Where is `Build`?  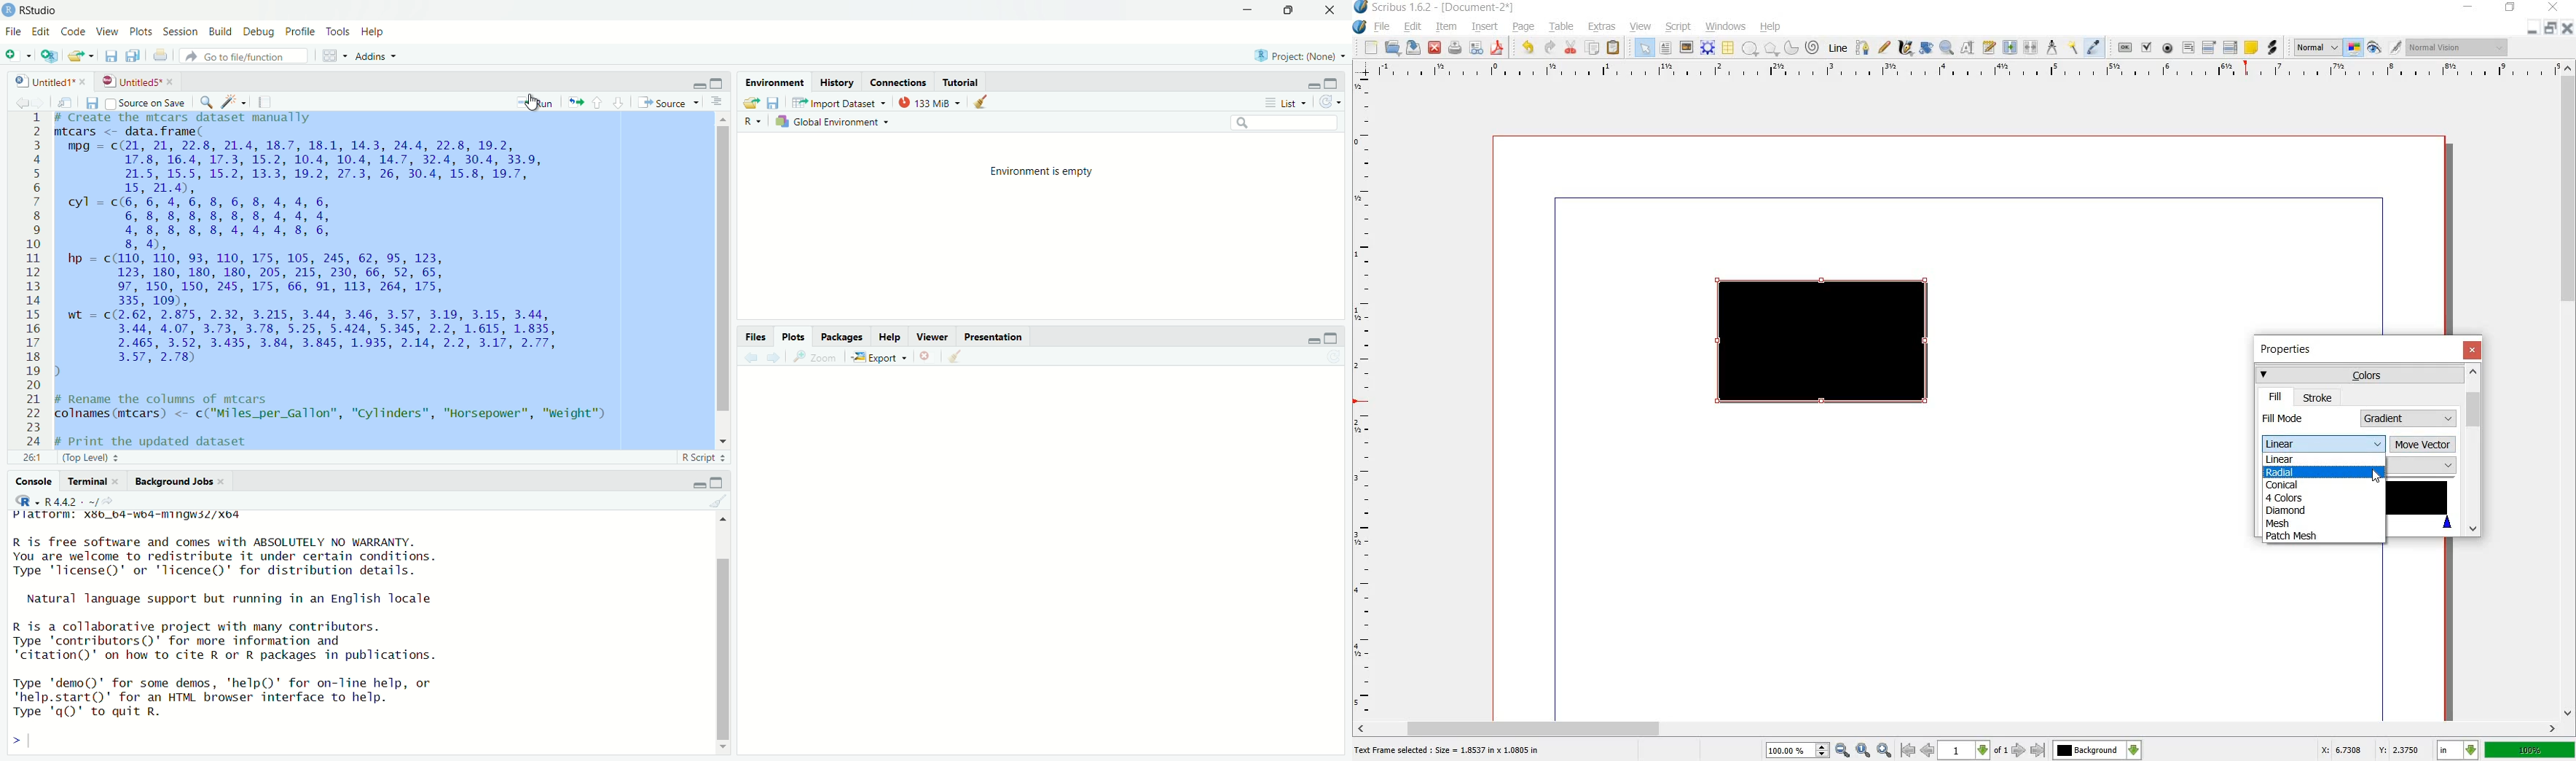 Build is located at coordinates (220, 30).